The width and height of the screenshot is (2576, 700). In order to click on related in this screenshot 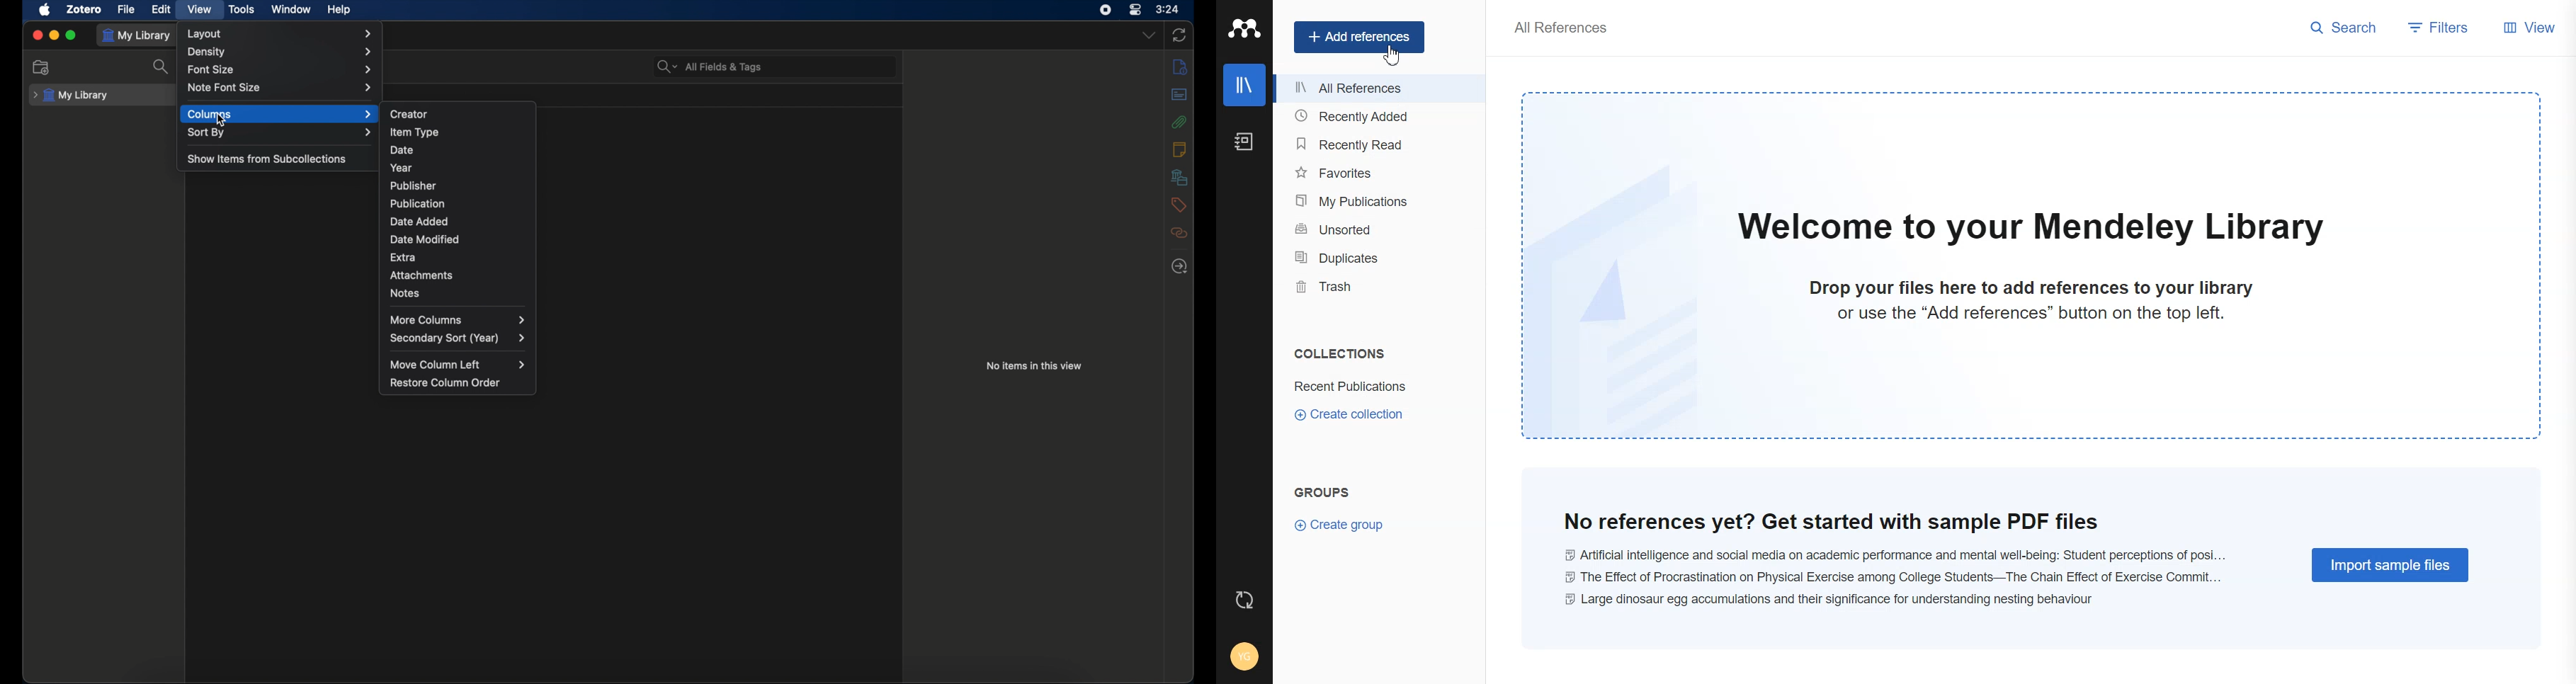, I will do `click(1179, 232)`.